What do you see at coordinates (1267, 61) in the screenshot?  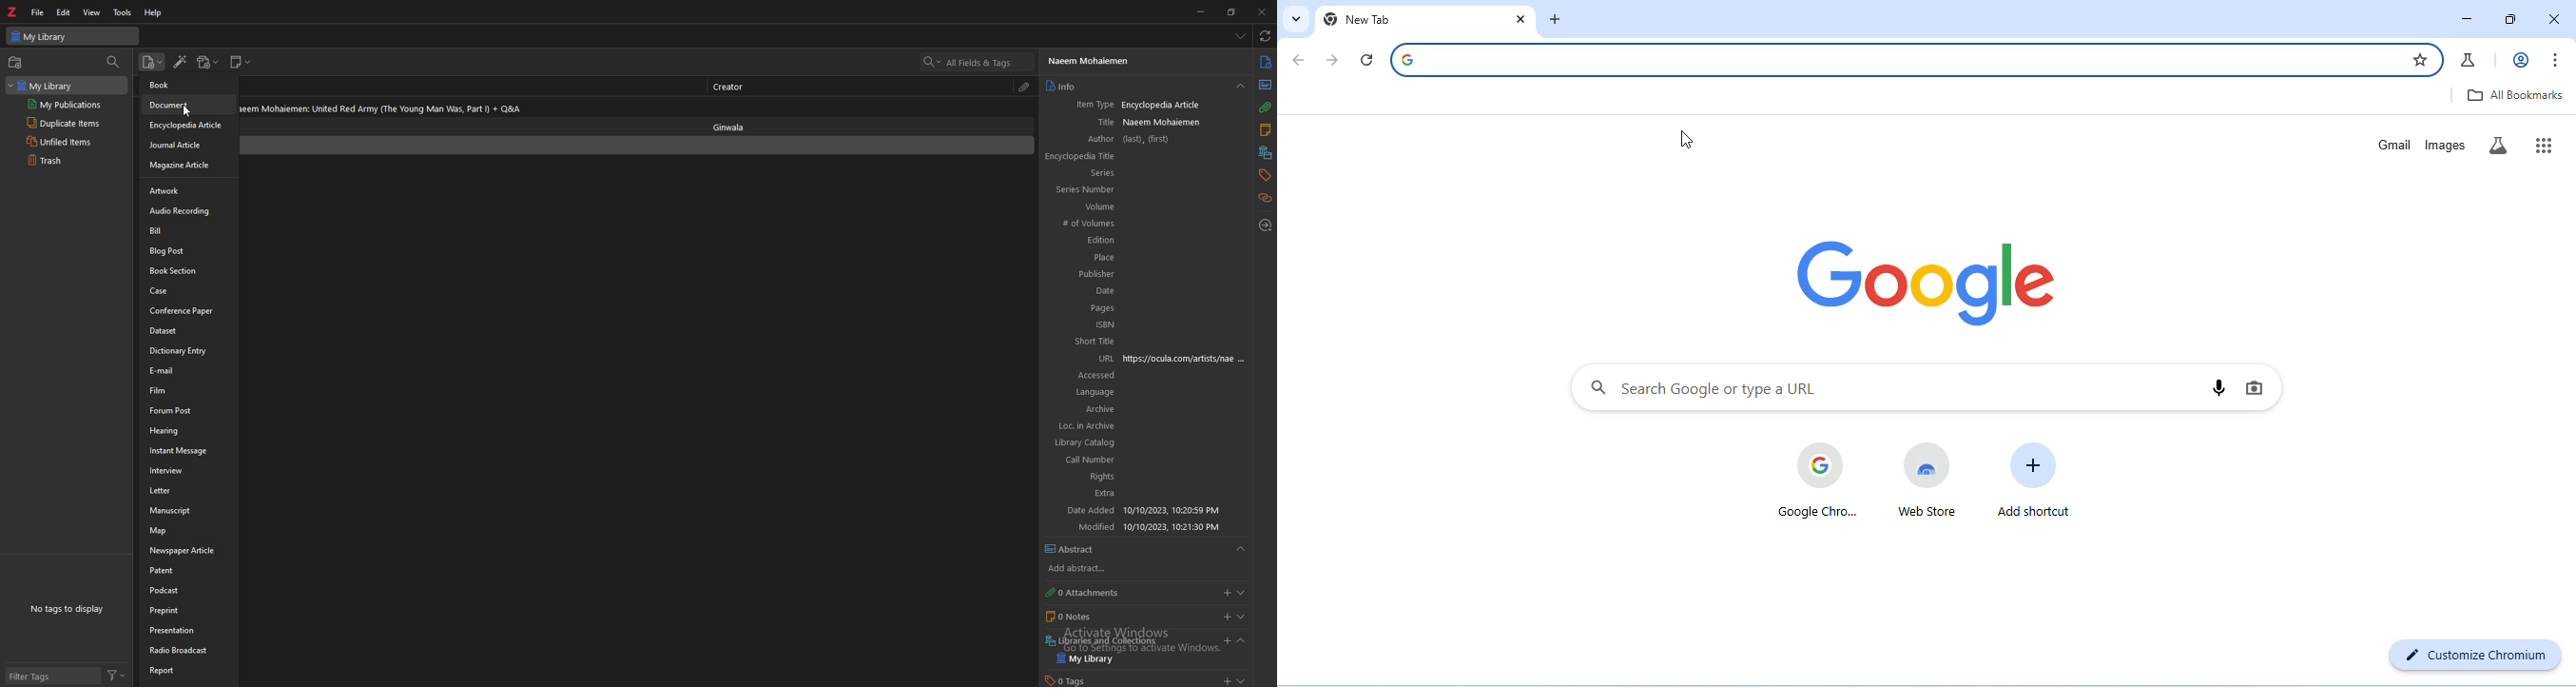 I see `info` at bounding box center [1267, 61].